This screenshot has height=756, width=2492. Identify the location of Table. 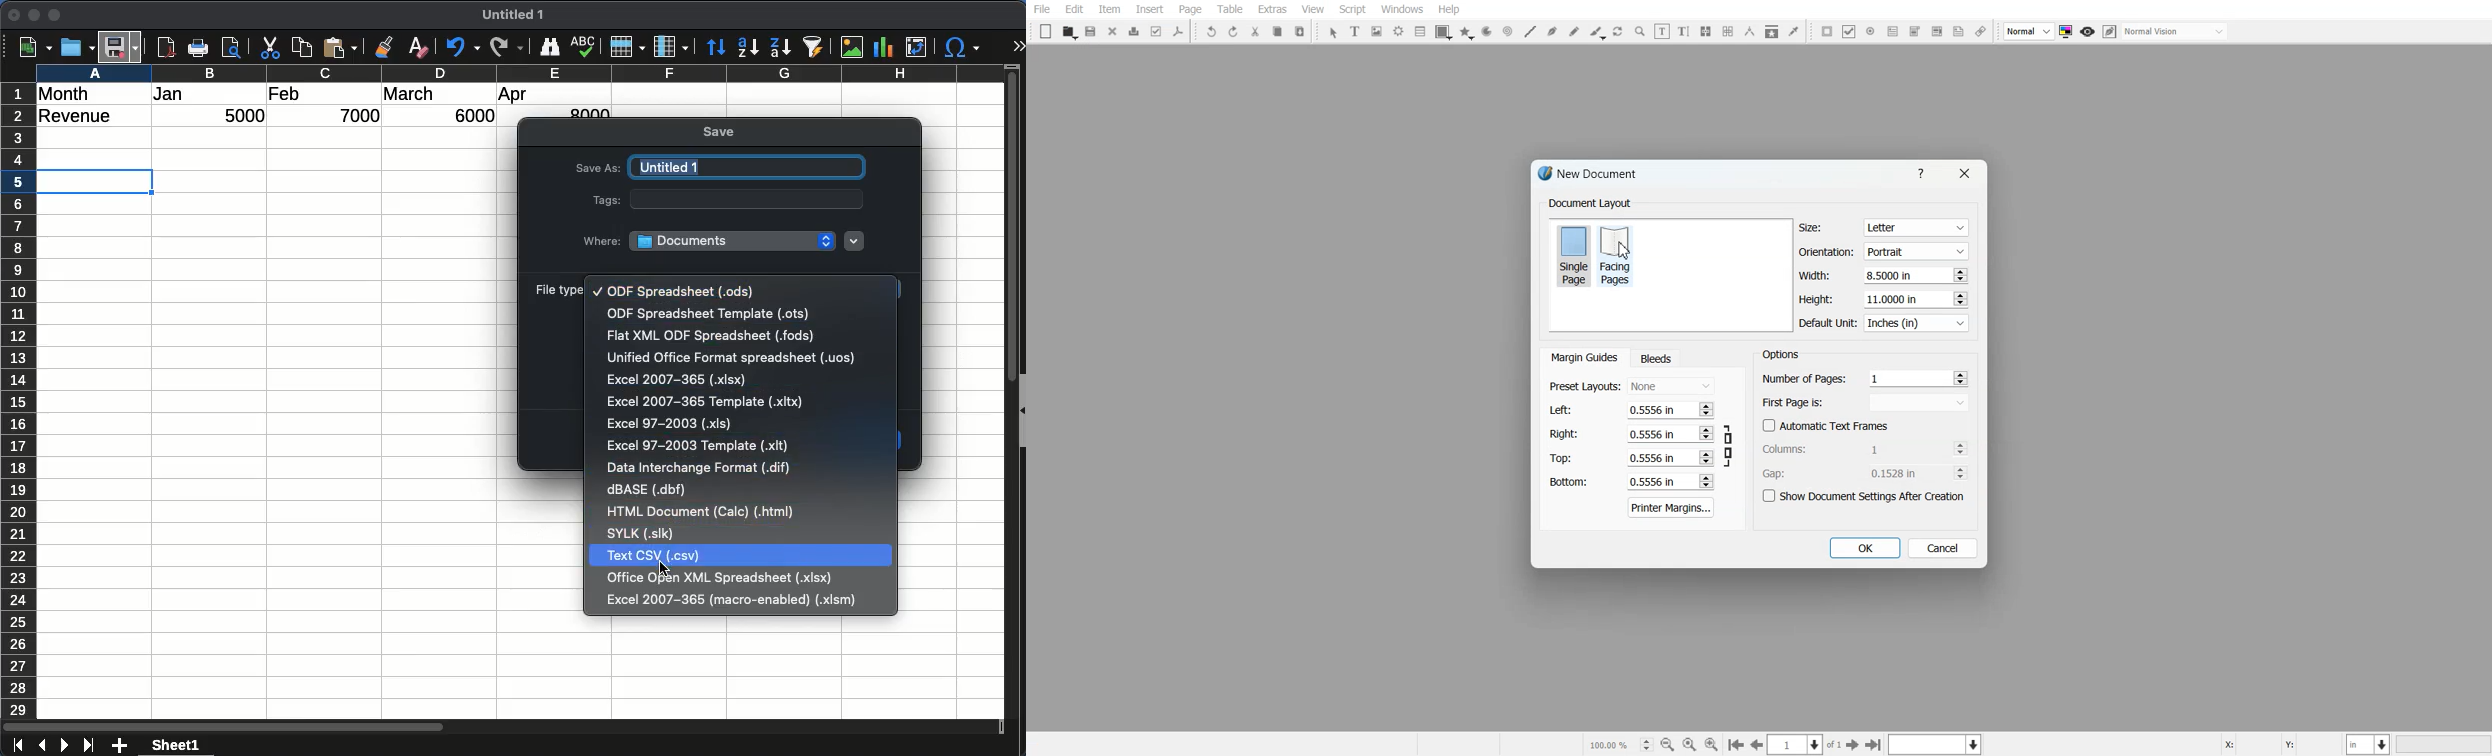
(1229, 9).